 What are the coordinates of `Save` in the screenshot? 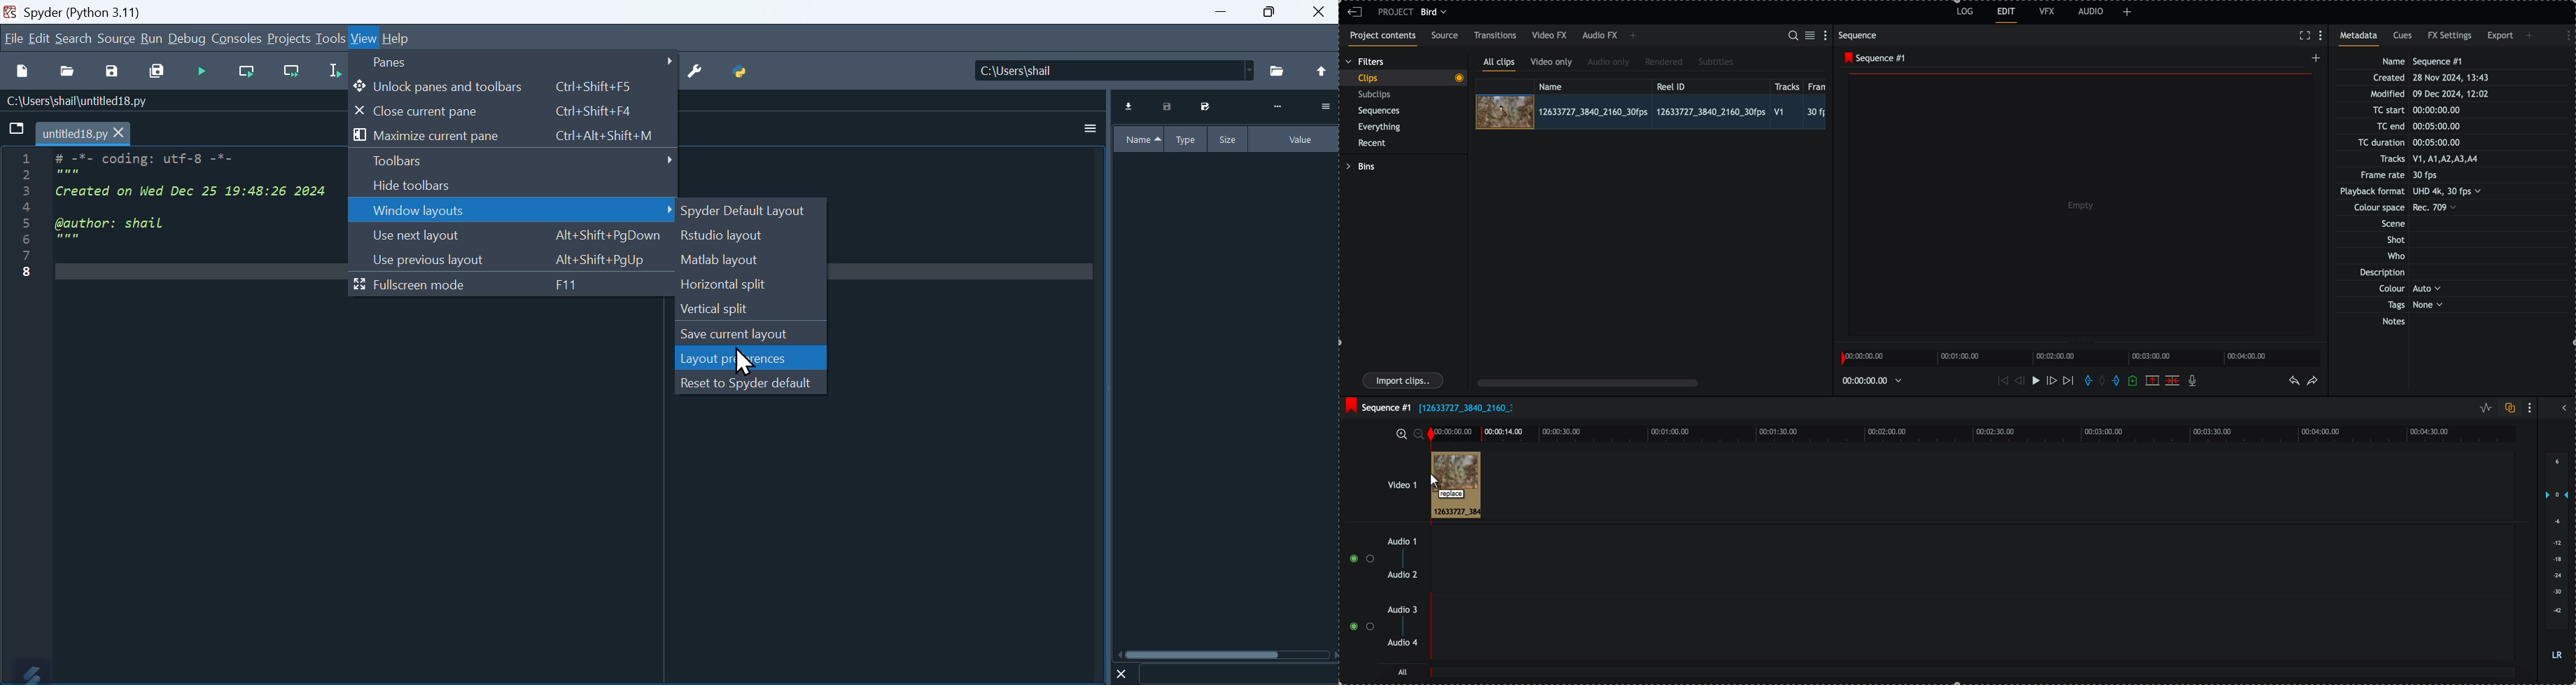 It's located at (1203, 106).